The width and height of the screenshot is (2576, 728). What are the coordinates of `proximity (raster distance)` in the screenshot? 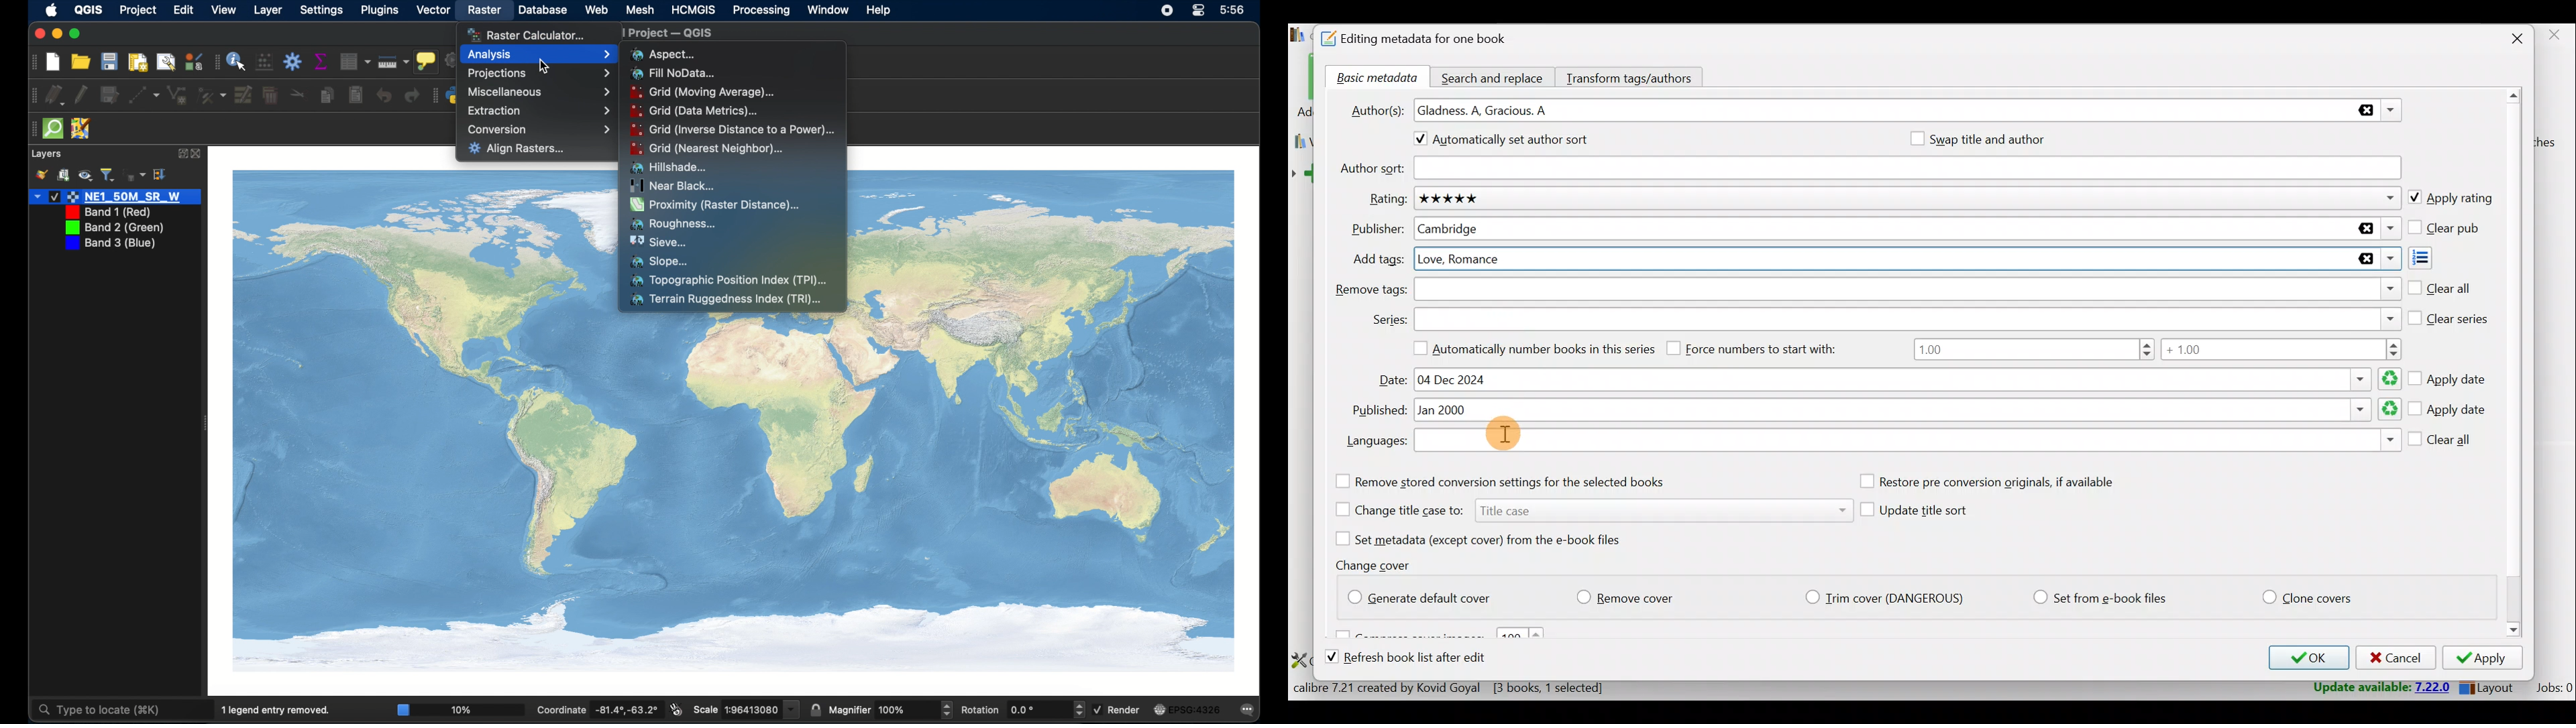 It's located at (716, 206).